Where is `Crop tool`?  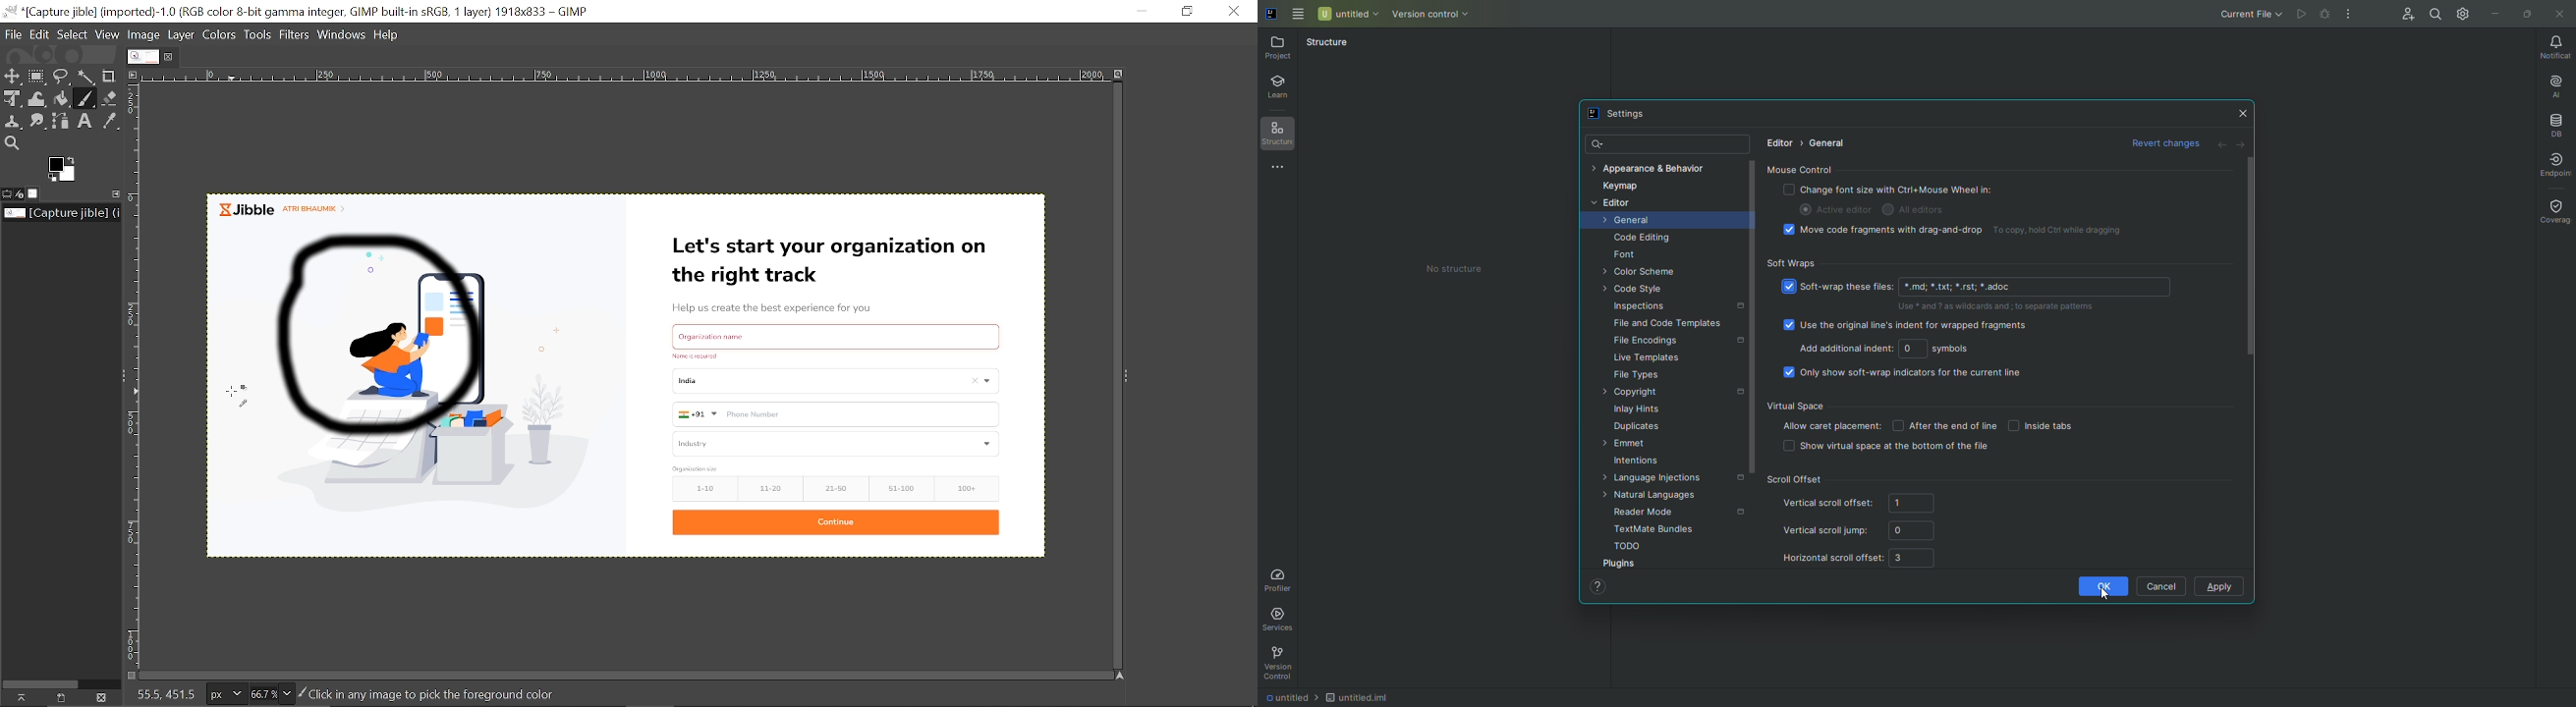 Crop tool is located at coordinates (110, 77).